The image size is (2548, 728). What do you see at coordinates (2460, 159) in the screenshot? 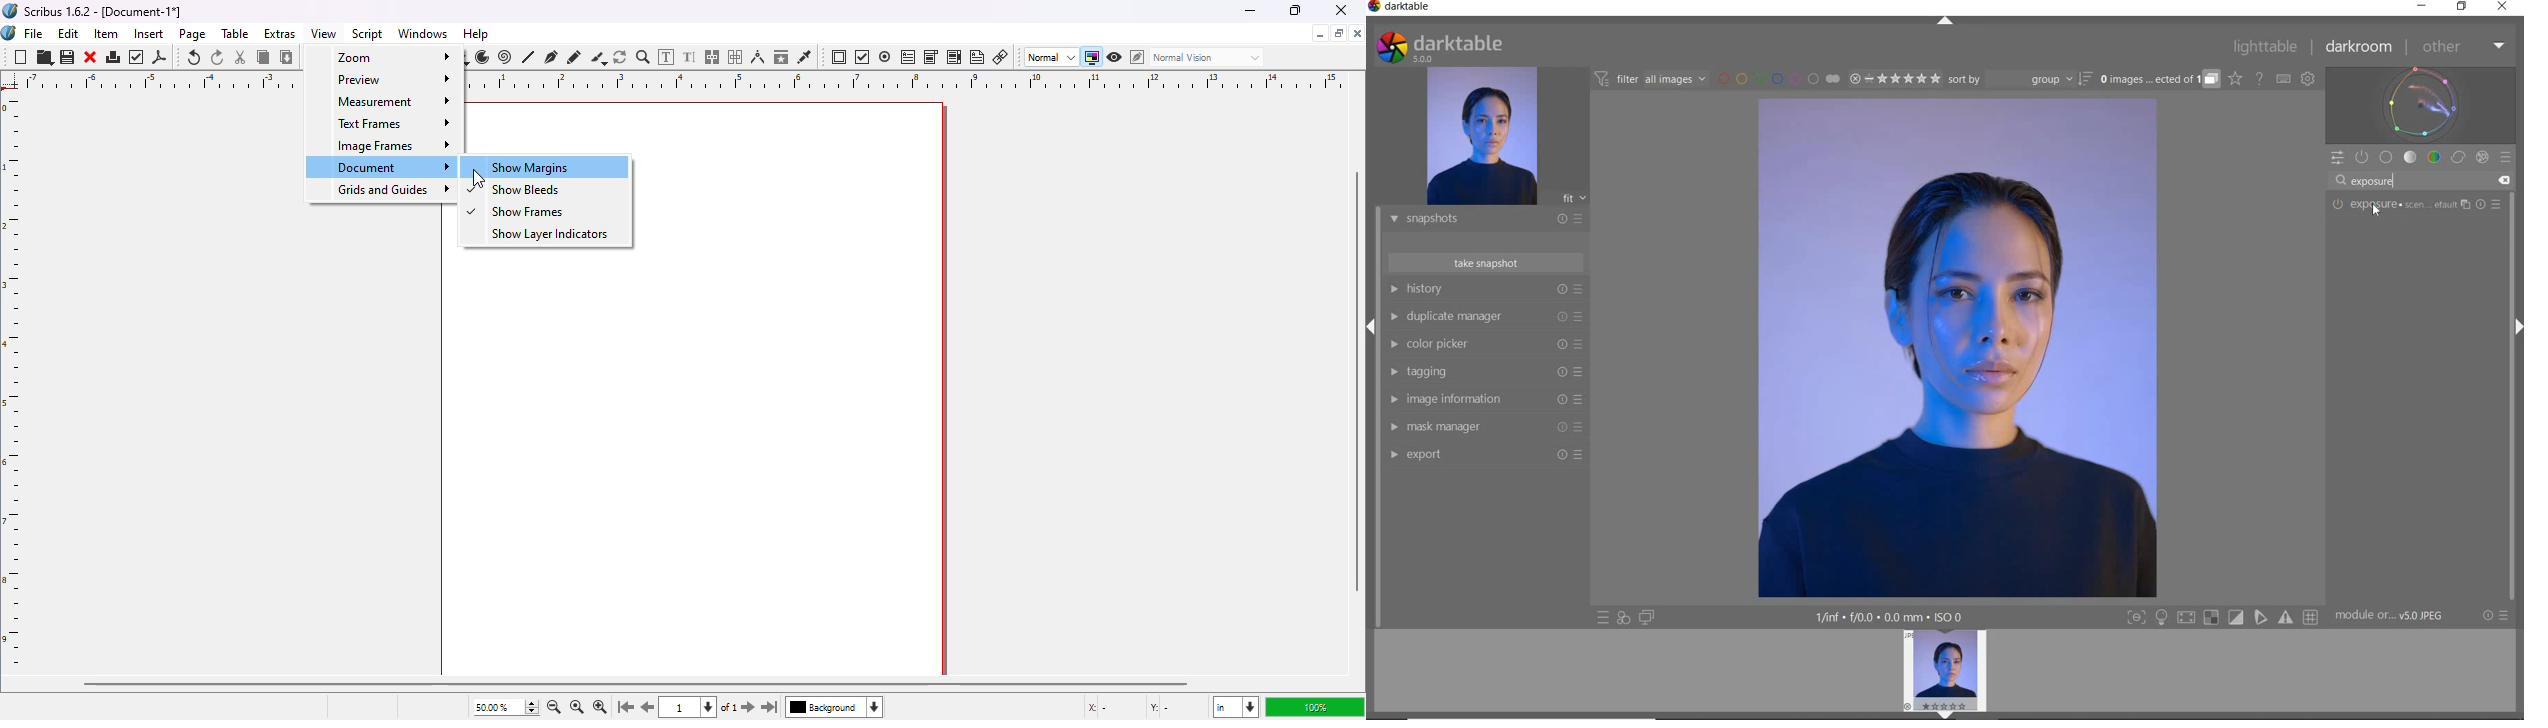
I see `CORRECT` at bounding box center [2460, 159].